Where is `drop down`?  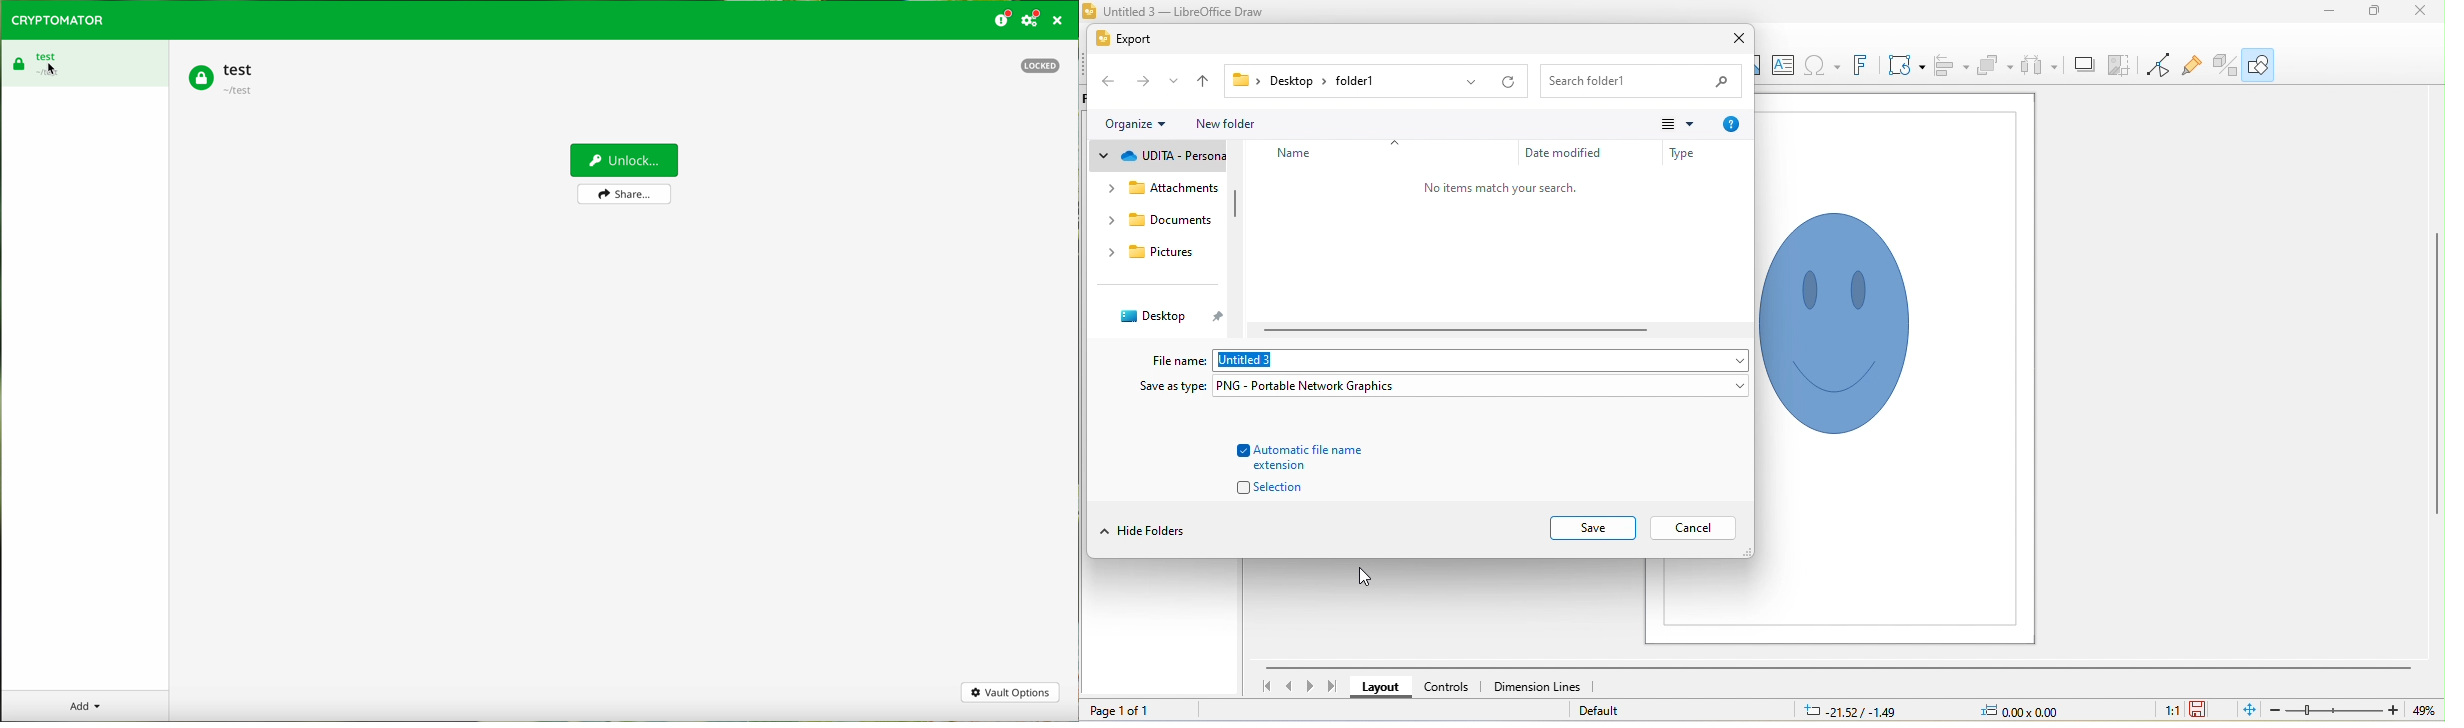 drop down is located at coordinates (1111, 188).